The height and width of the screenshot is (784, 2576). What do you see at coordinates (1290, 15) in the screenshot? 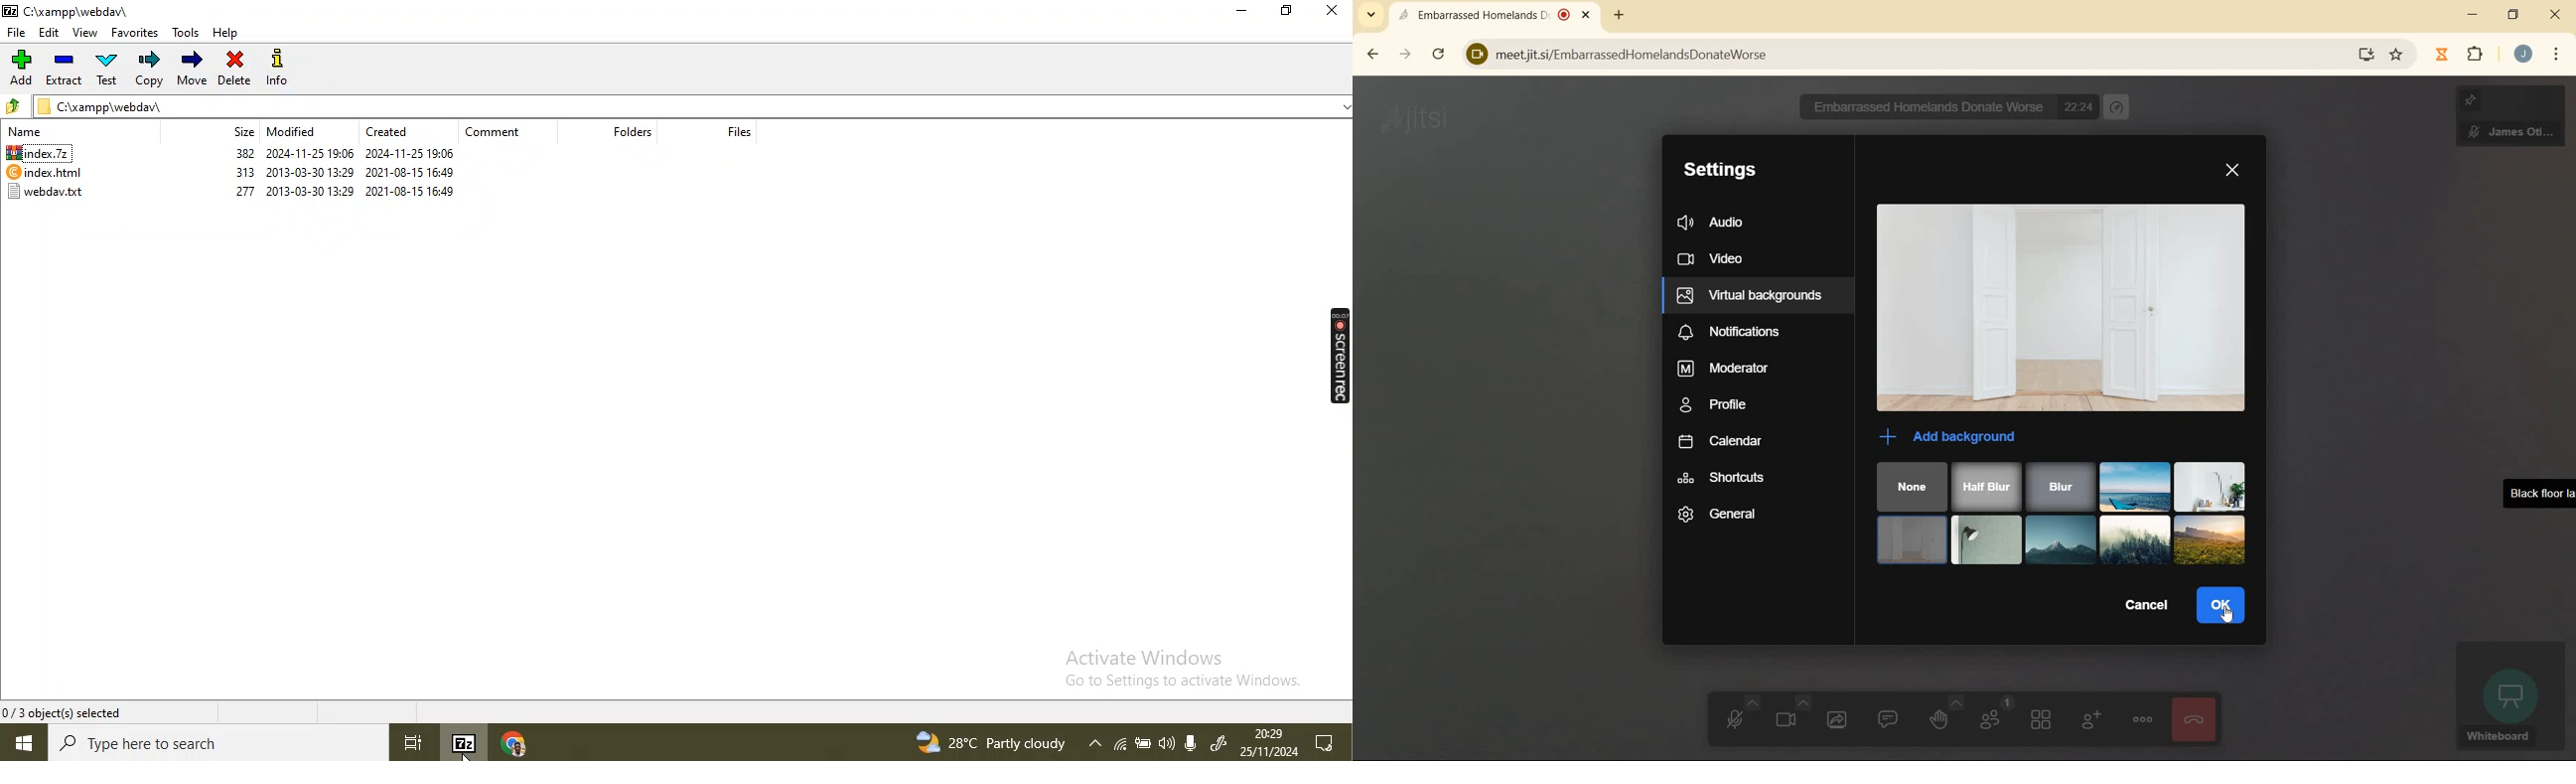
I see `restore` at bounding box center [1290, 15].